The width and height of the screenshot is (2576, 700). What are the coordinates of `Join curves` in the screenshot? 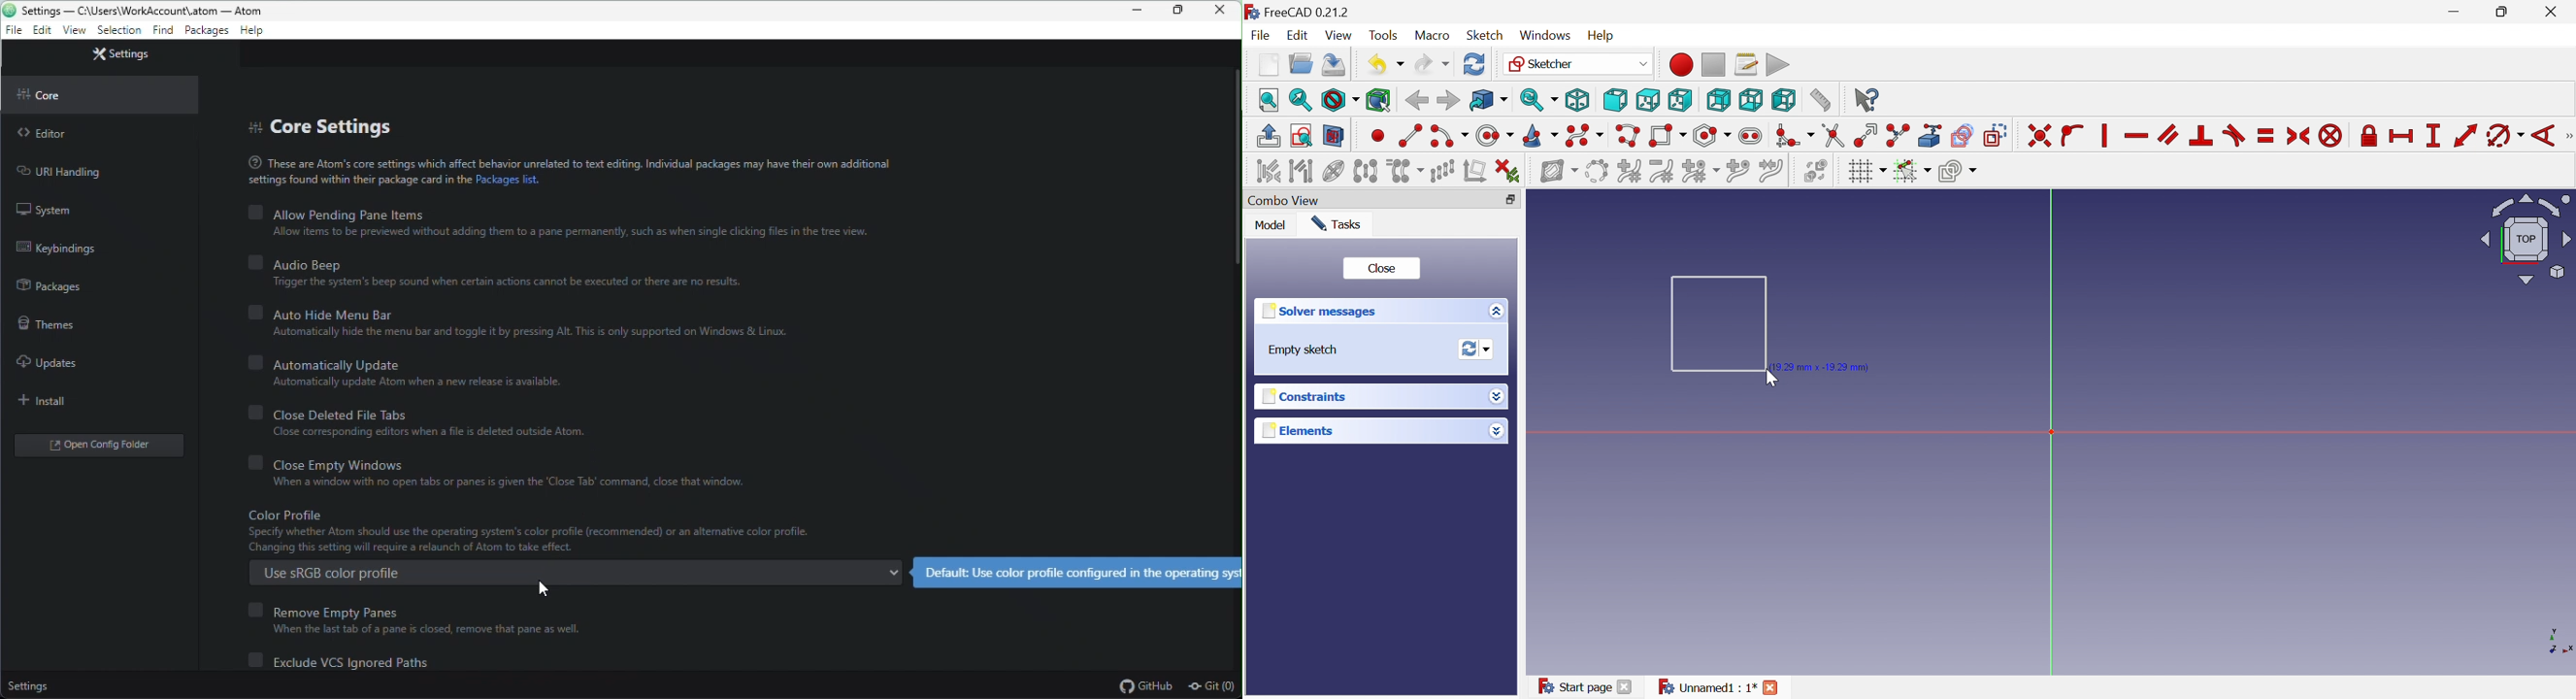 It's located at (1771, 171).